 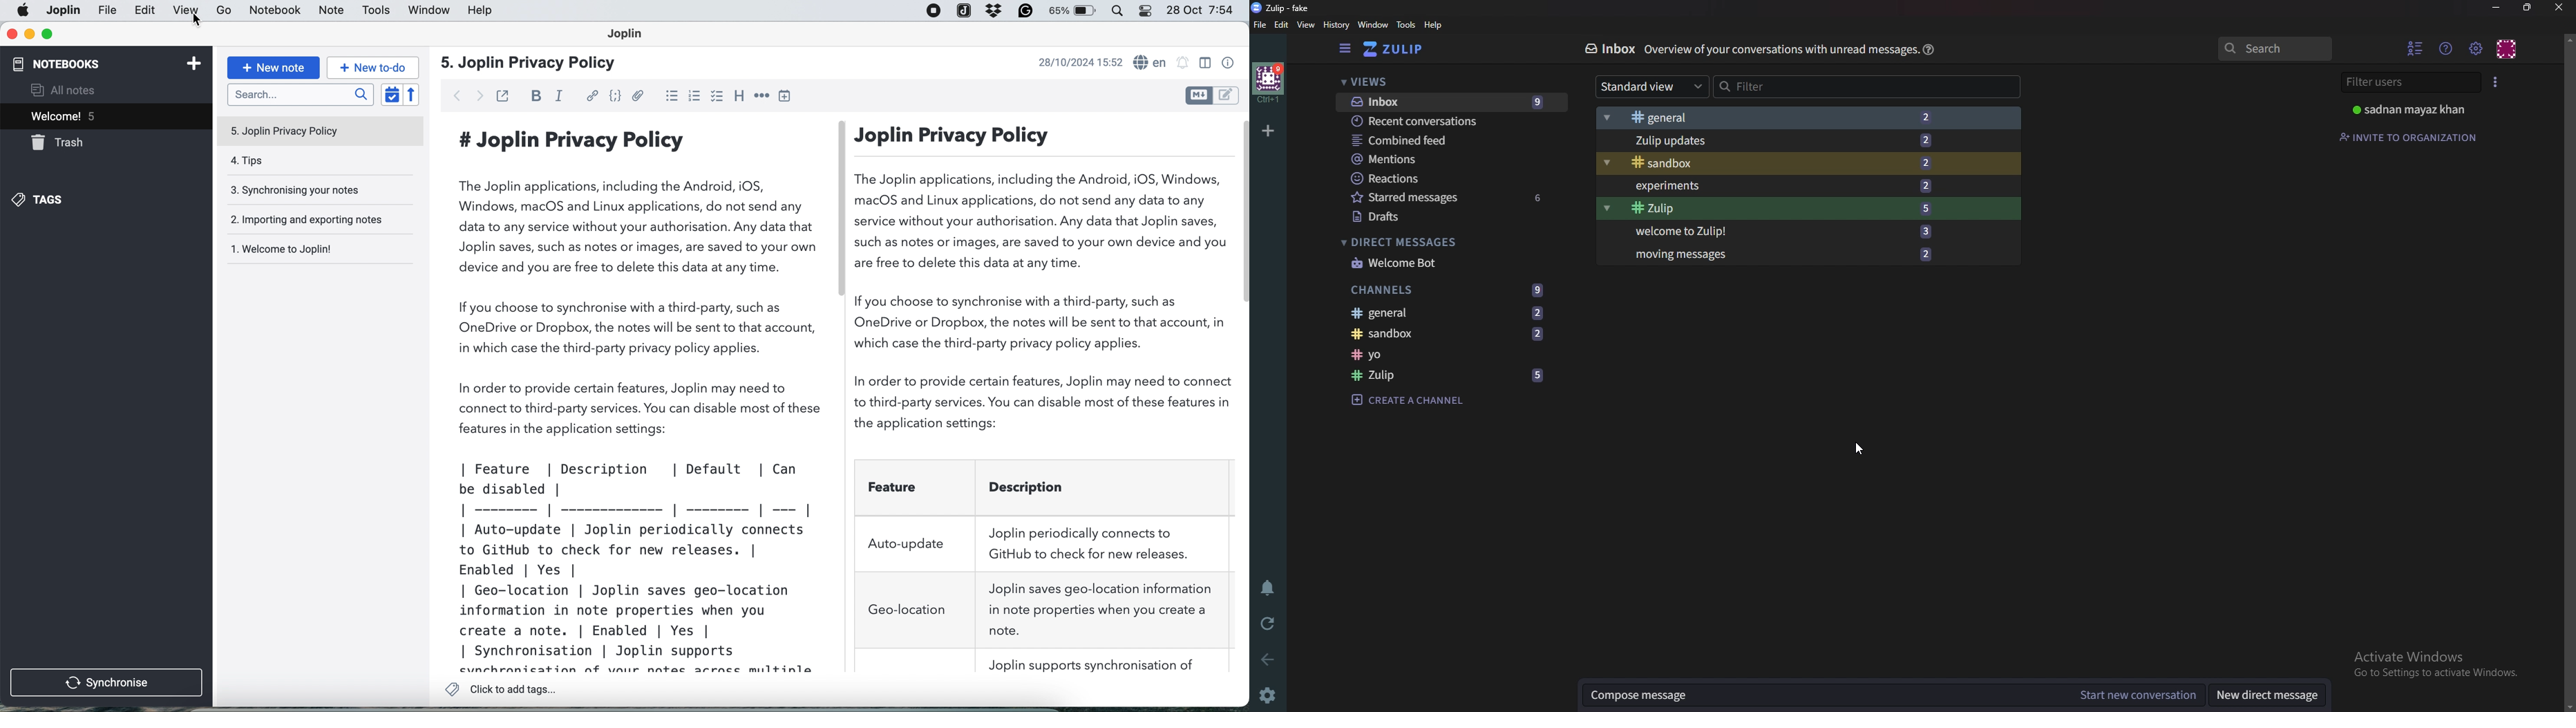 I want to click on Moving messages, so click(x=1792, y=253).